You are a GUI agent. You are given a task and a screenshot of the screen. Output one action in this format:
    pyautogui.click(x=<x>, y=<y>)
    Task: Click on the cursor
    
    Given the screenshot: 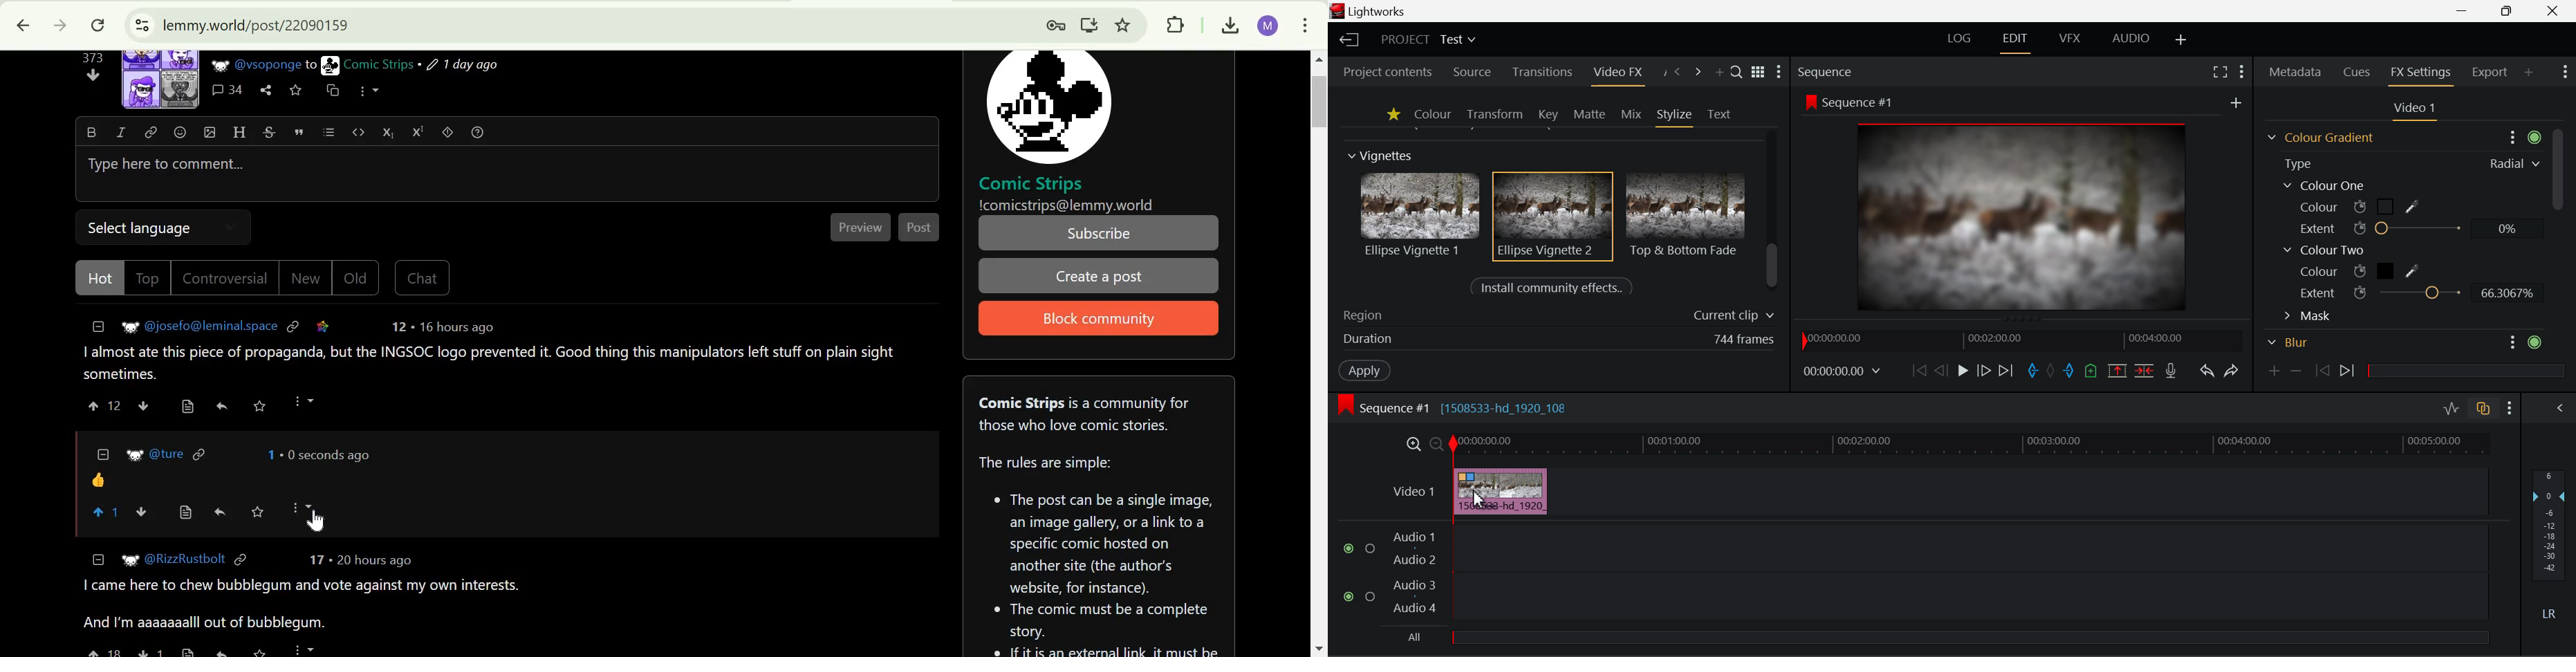 What is the action you would take?
    pyautogui.click(x=1484, y=489)
    